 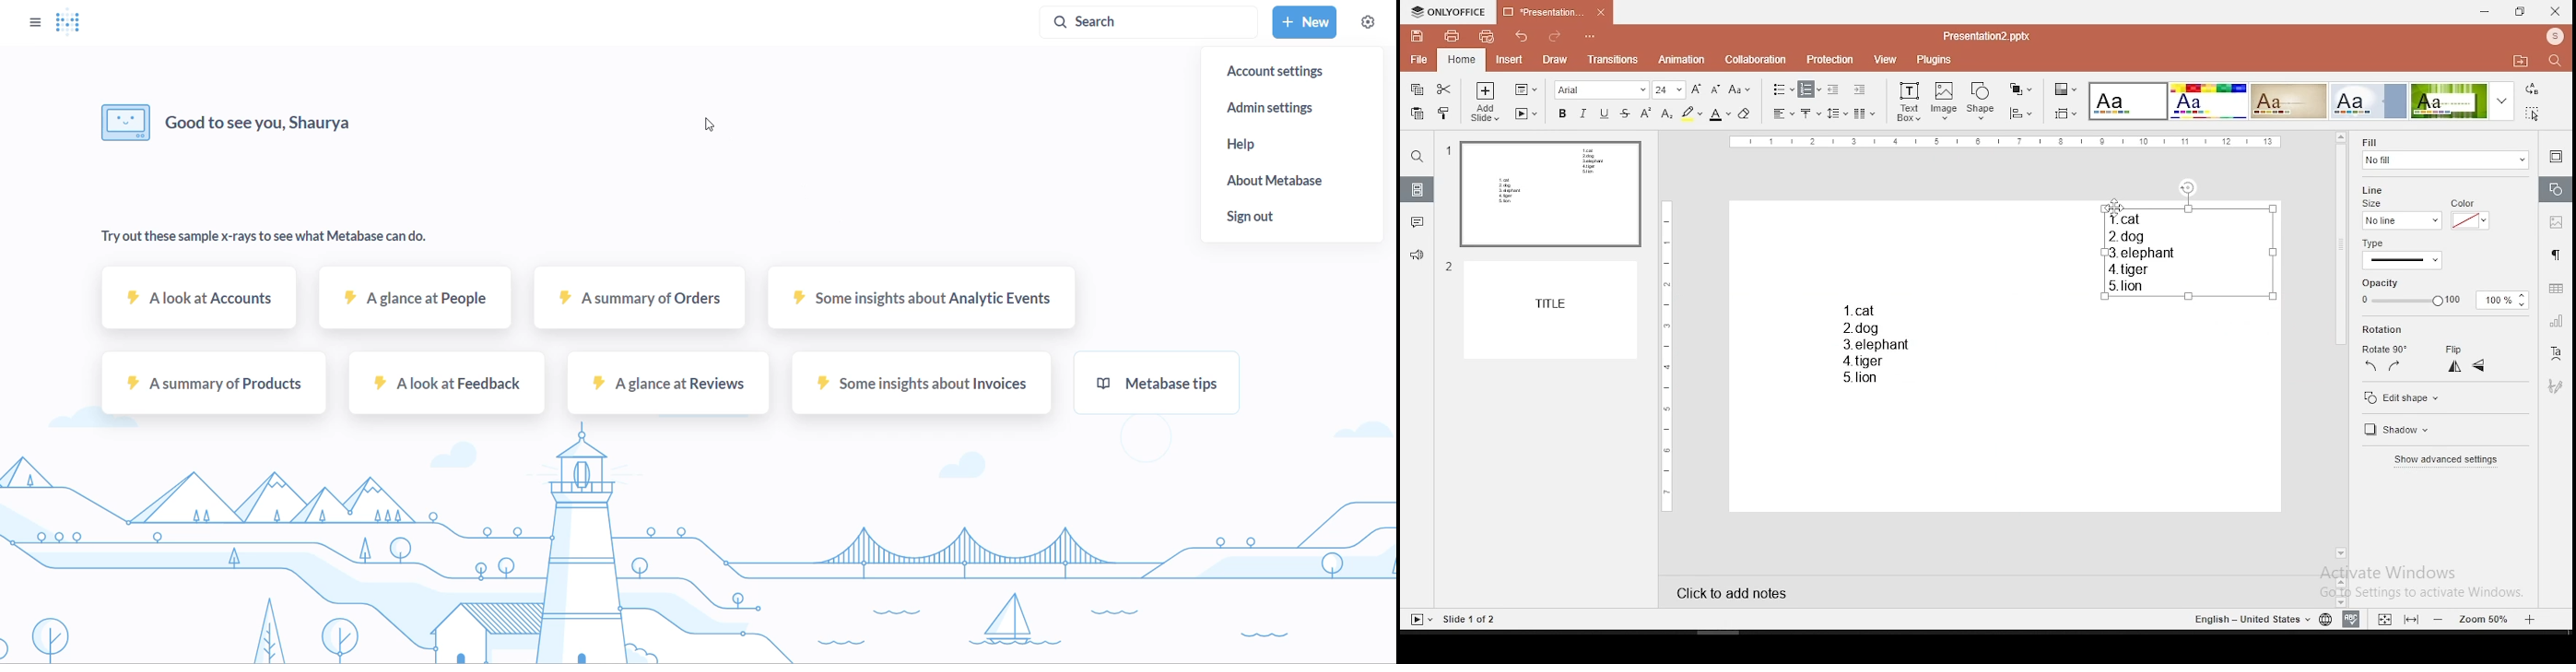 What do you see at coordinates (1416, 157) in the screenshot?
I see `find` at bounding box center [1416, 157].